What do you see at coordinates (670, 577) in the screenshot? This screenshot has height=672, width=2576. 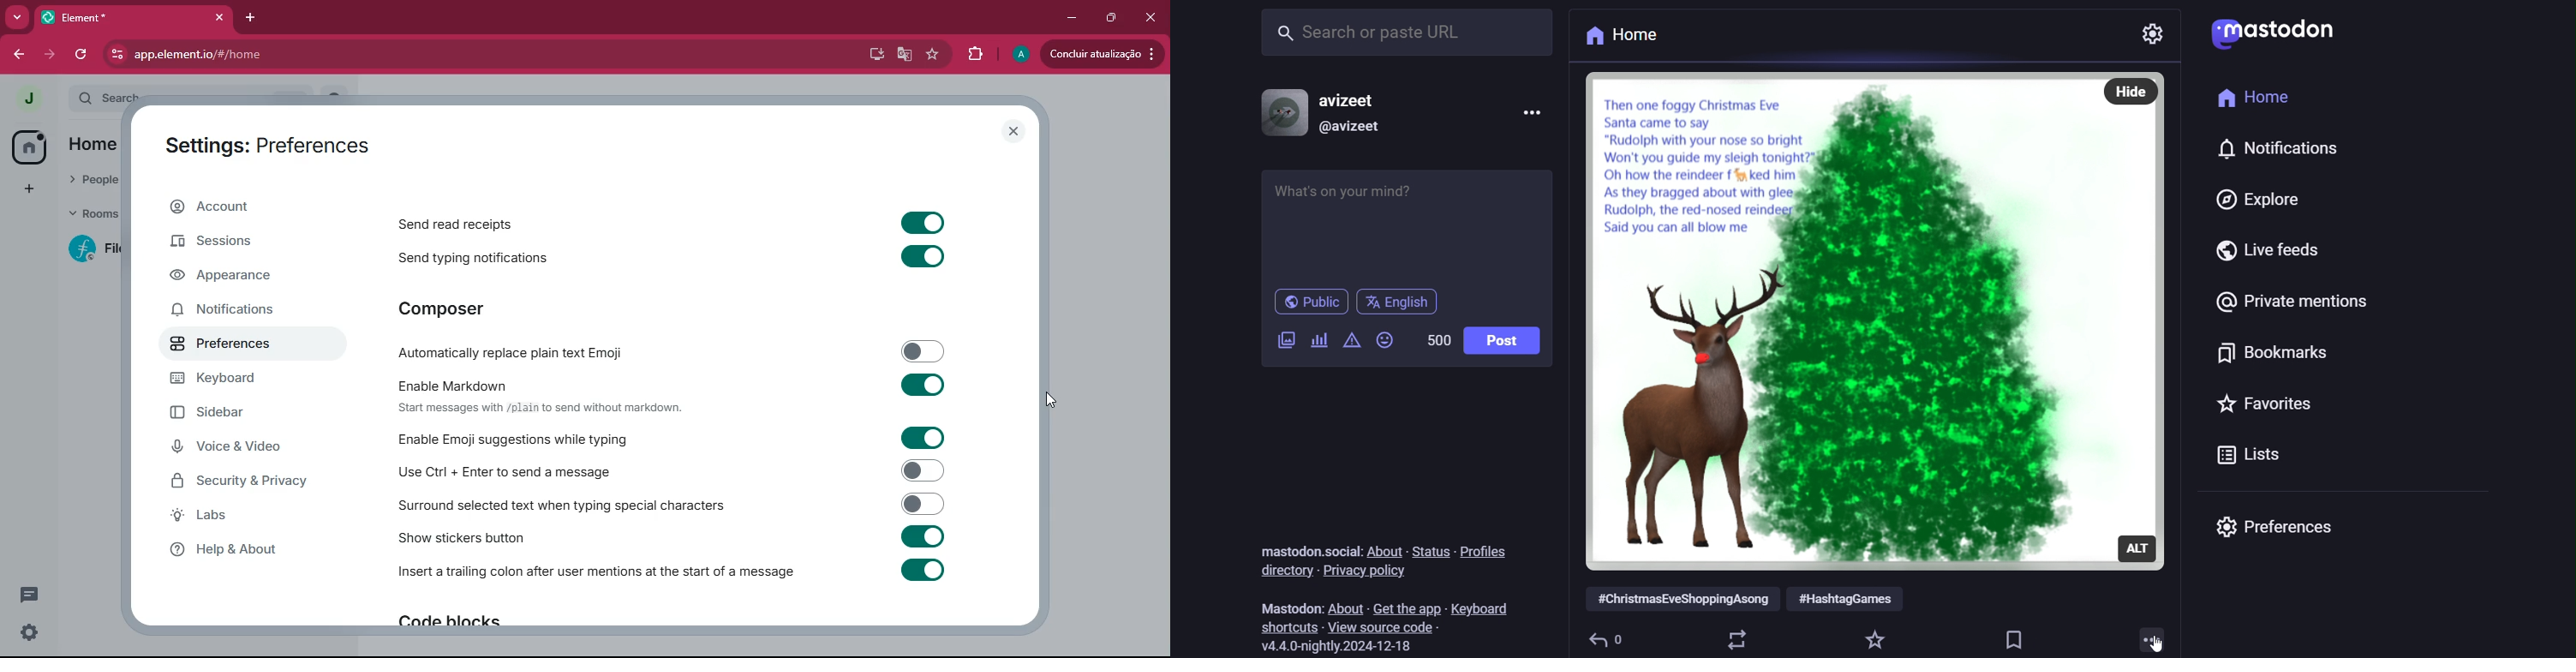 I see `Insert a trailing colon after user mentions at the start of a message` at bounding box center [670, 577].